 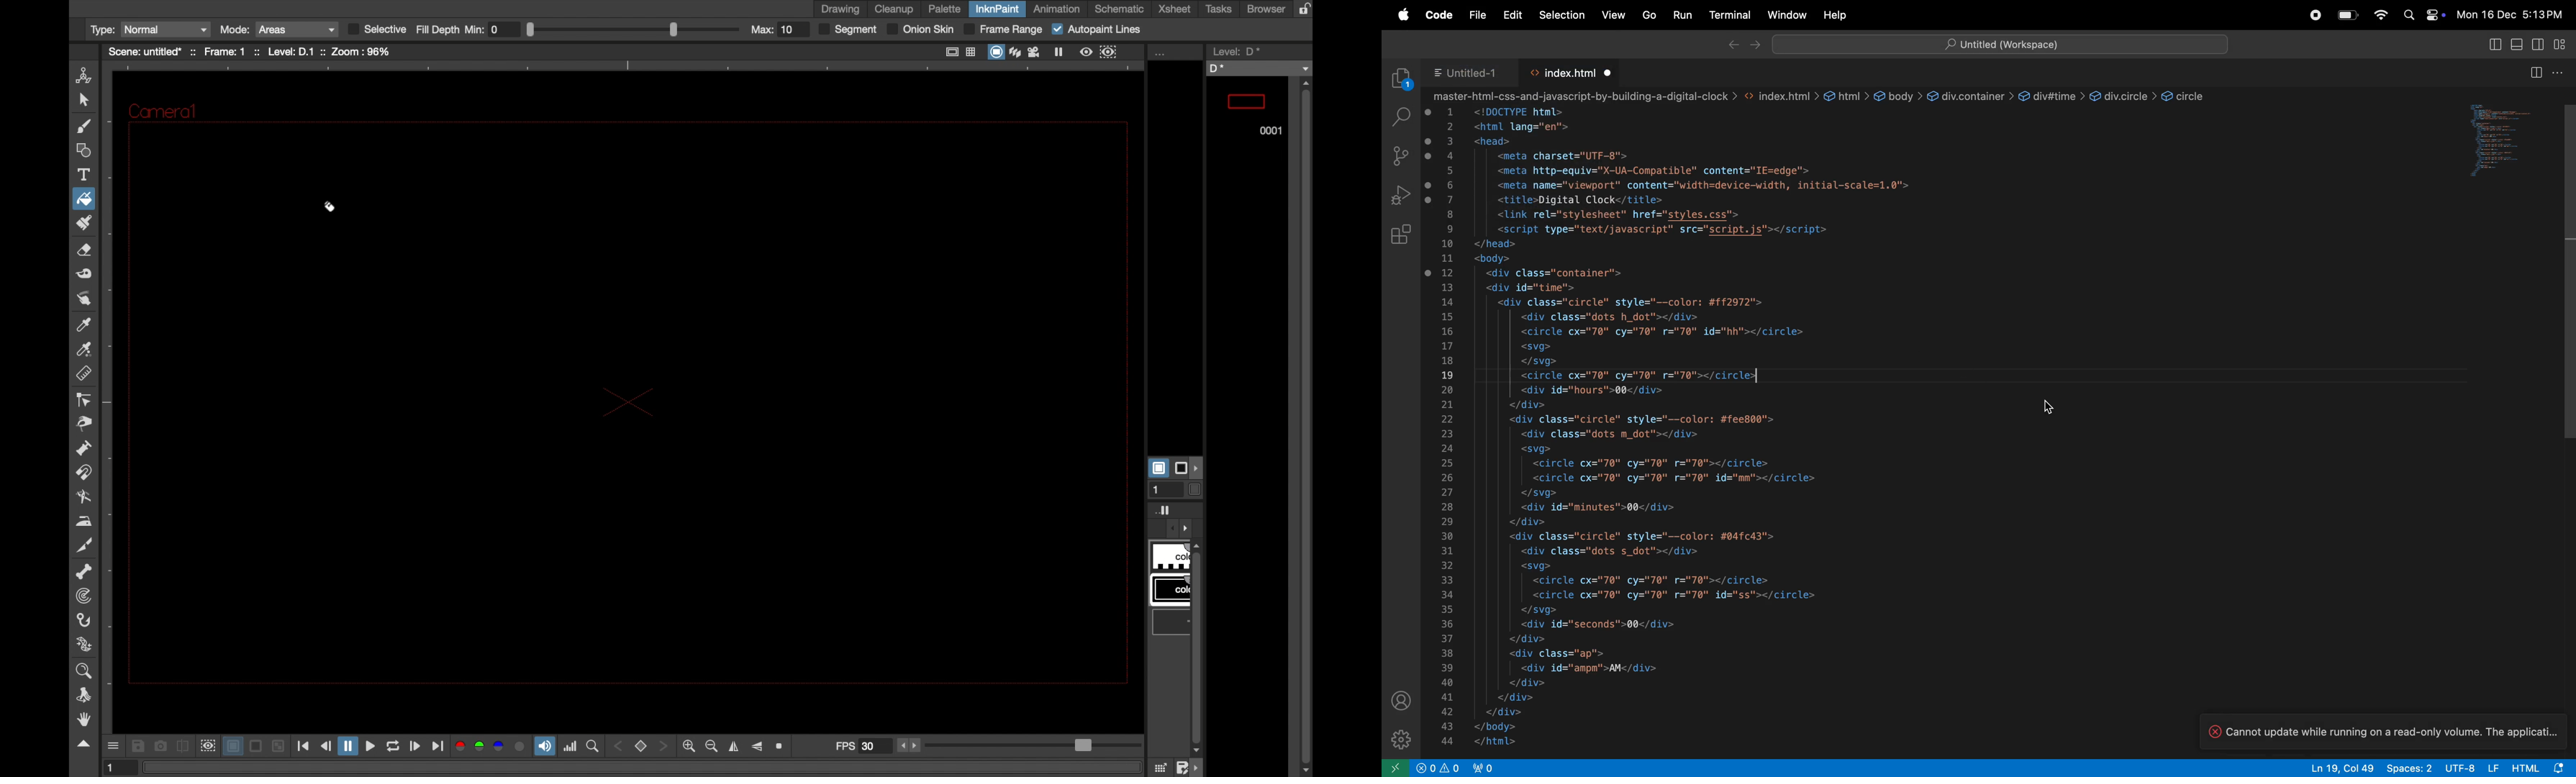 What do you see at coordinates (1438, 767) in the screenshot?
I see `alert` at bounding box center [1438, 767].